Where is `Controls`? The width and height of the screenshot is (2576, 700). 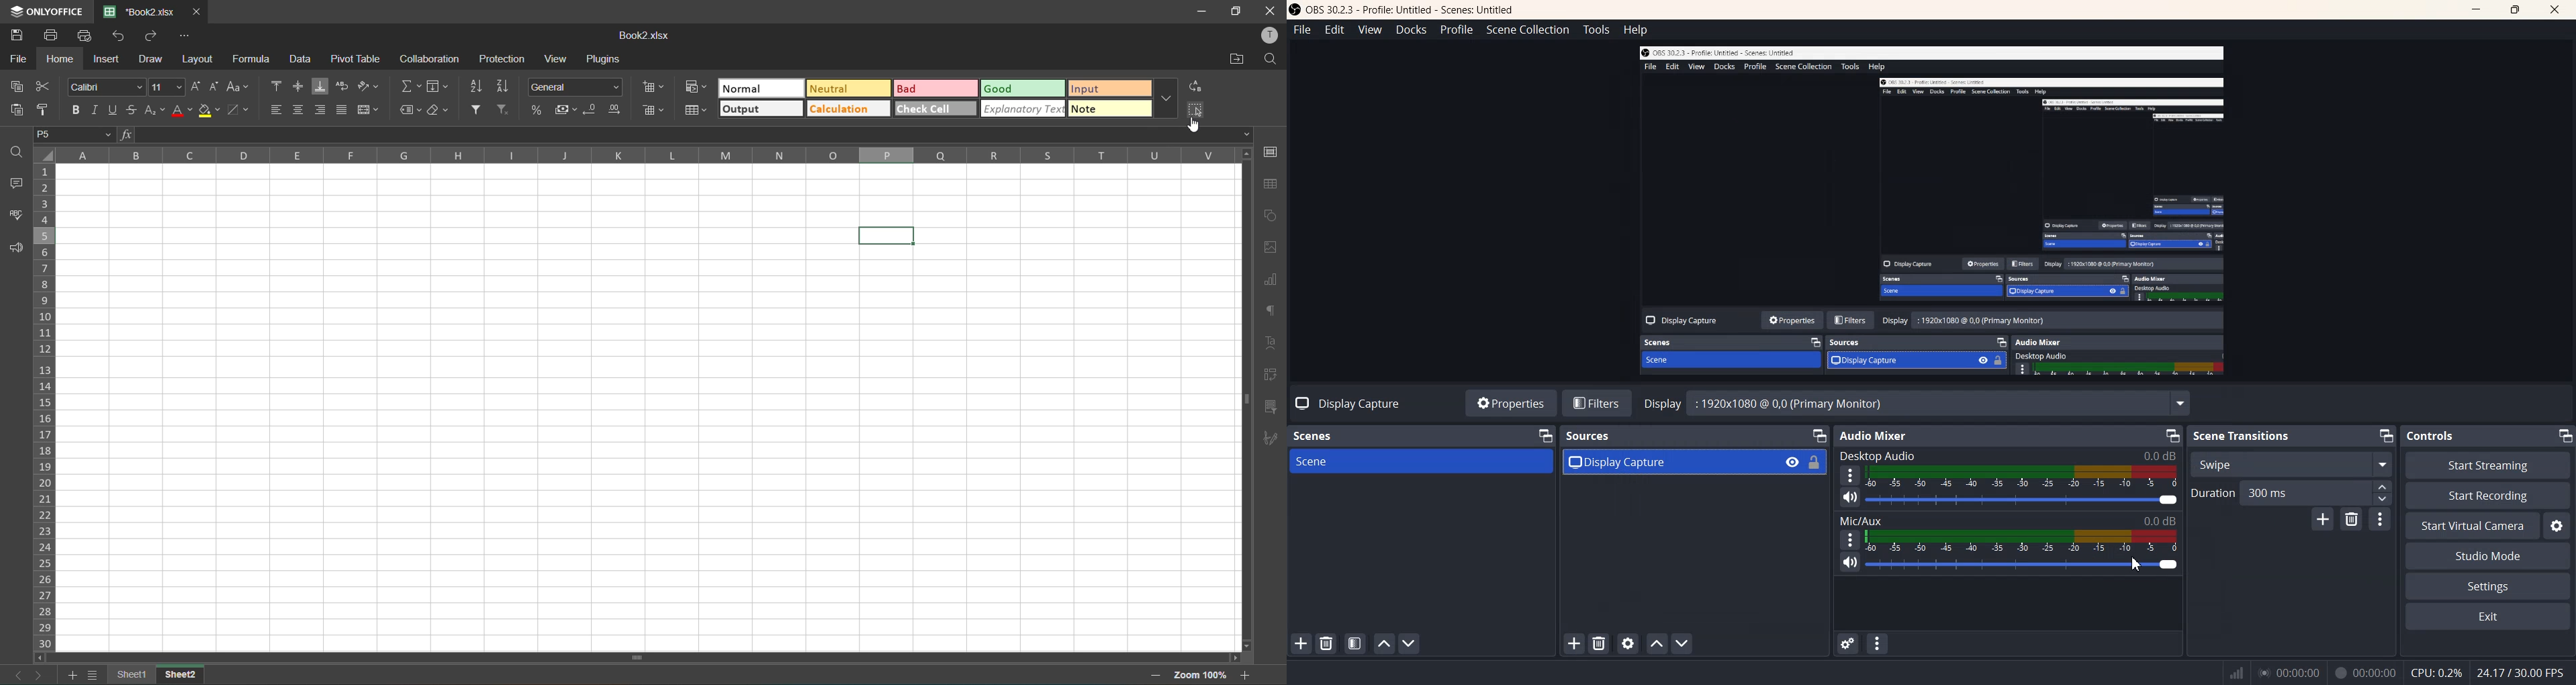
Controls is located at coordinates (2436, 435).